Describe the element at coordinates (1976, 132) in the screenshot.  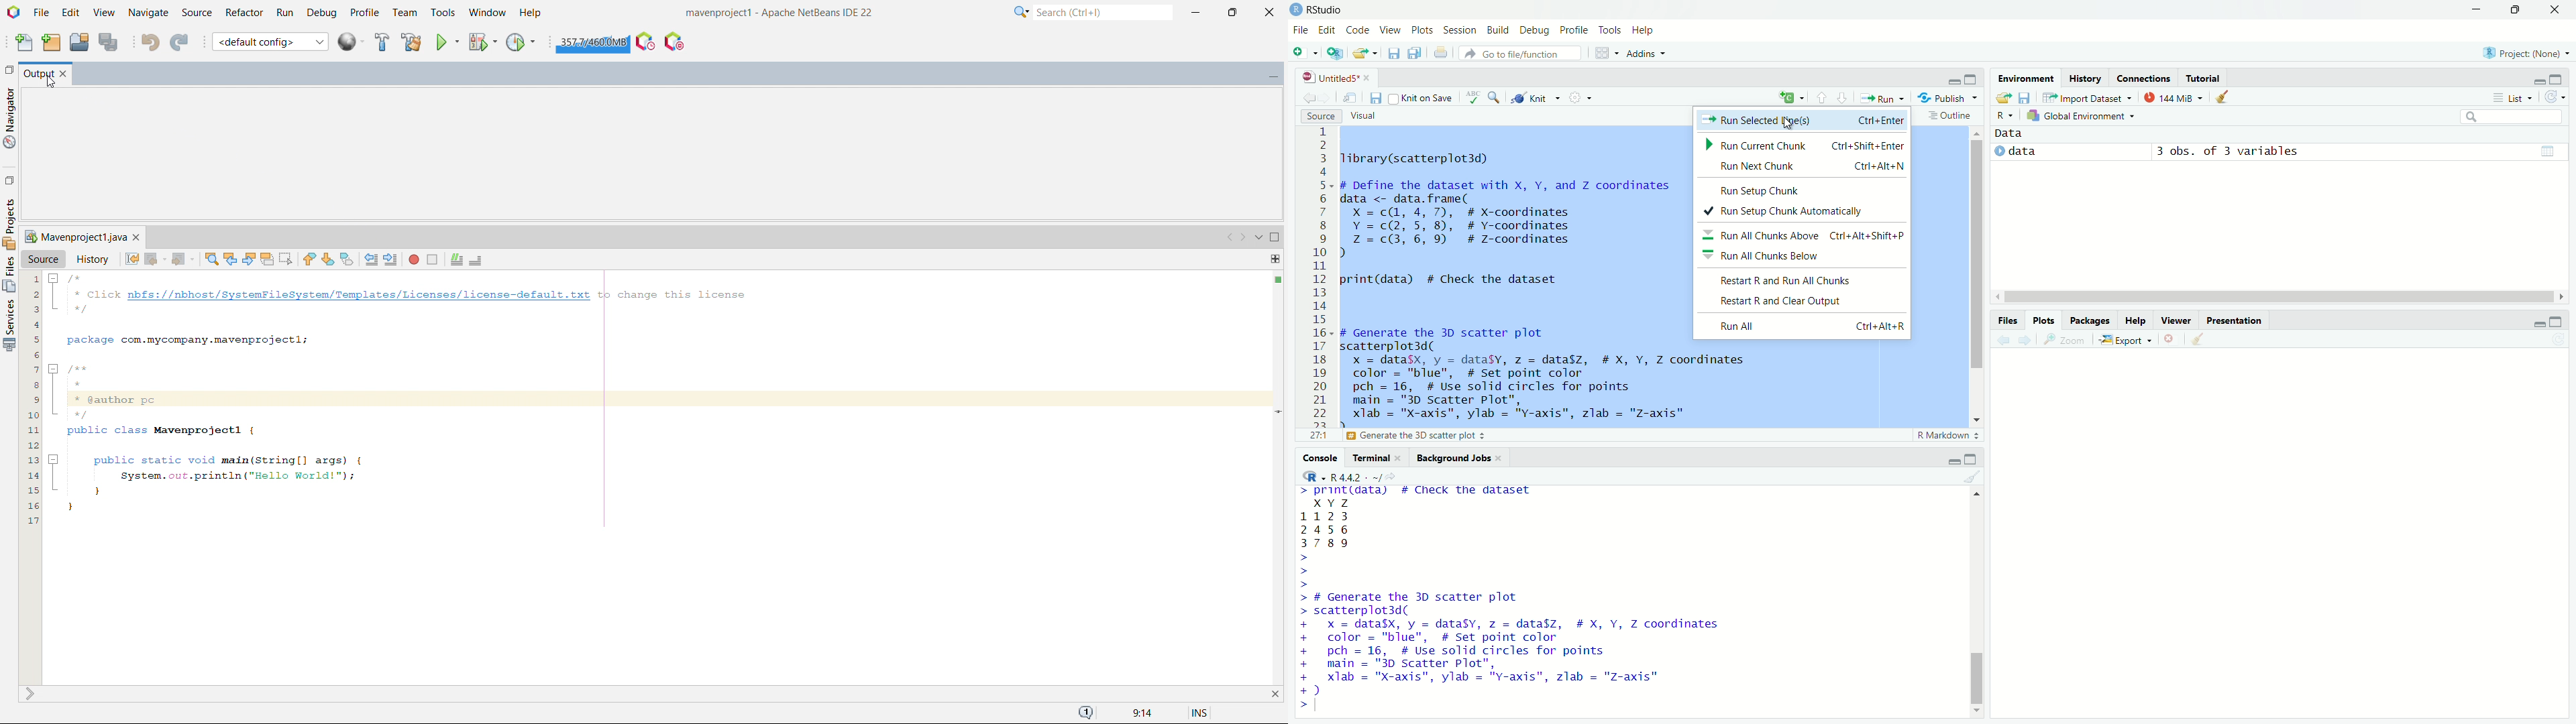
I see `move top` at that location.